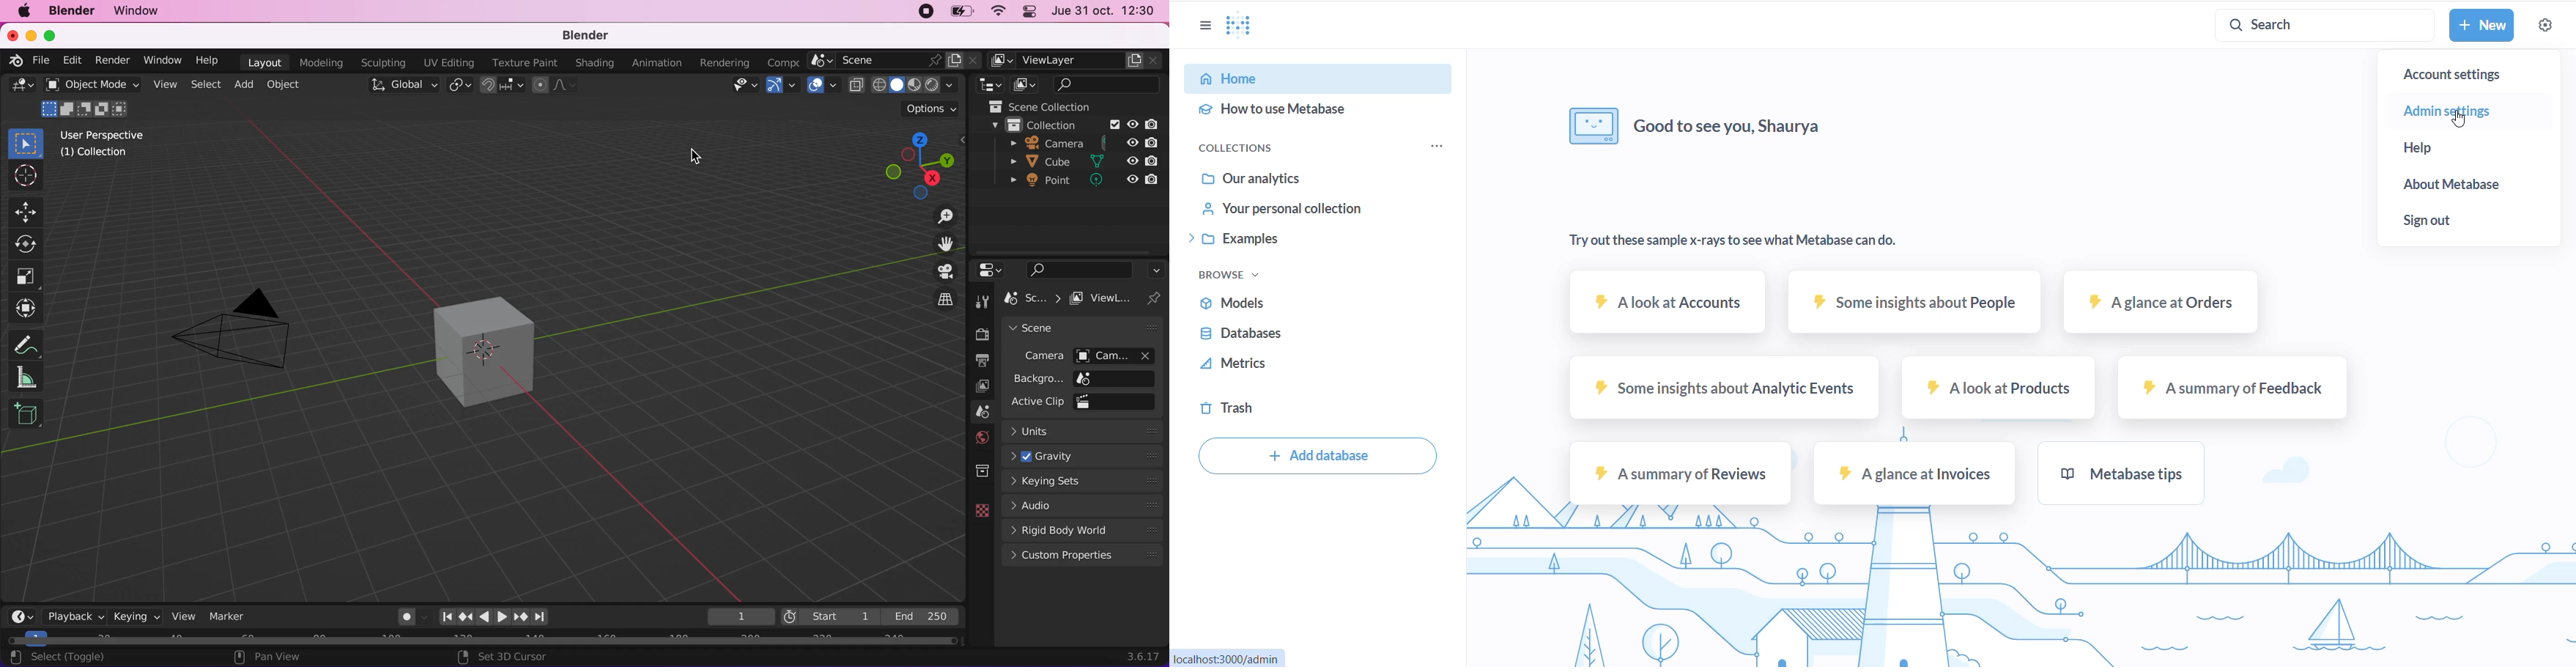  What do you see at coordinates (1037, 402) in the screenshot?
I see `active clip` at bounding box center [1037, 402].